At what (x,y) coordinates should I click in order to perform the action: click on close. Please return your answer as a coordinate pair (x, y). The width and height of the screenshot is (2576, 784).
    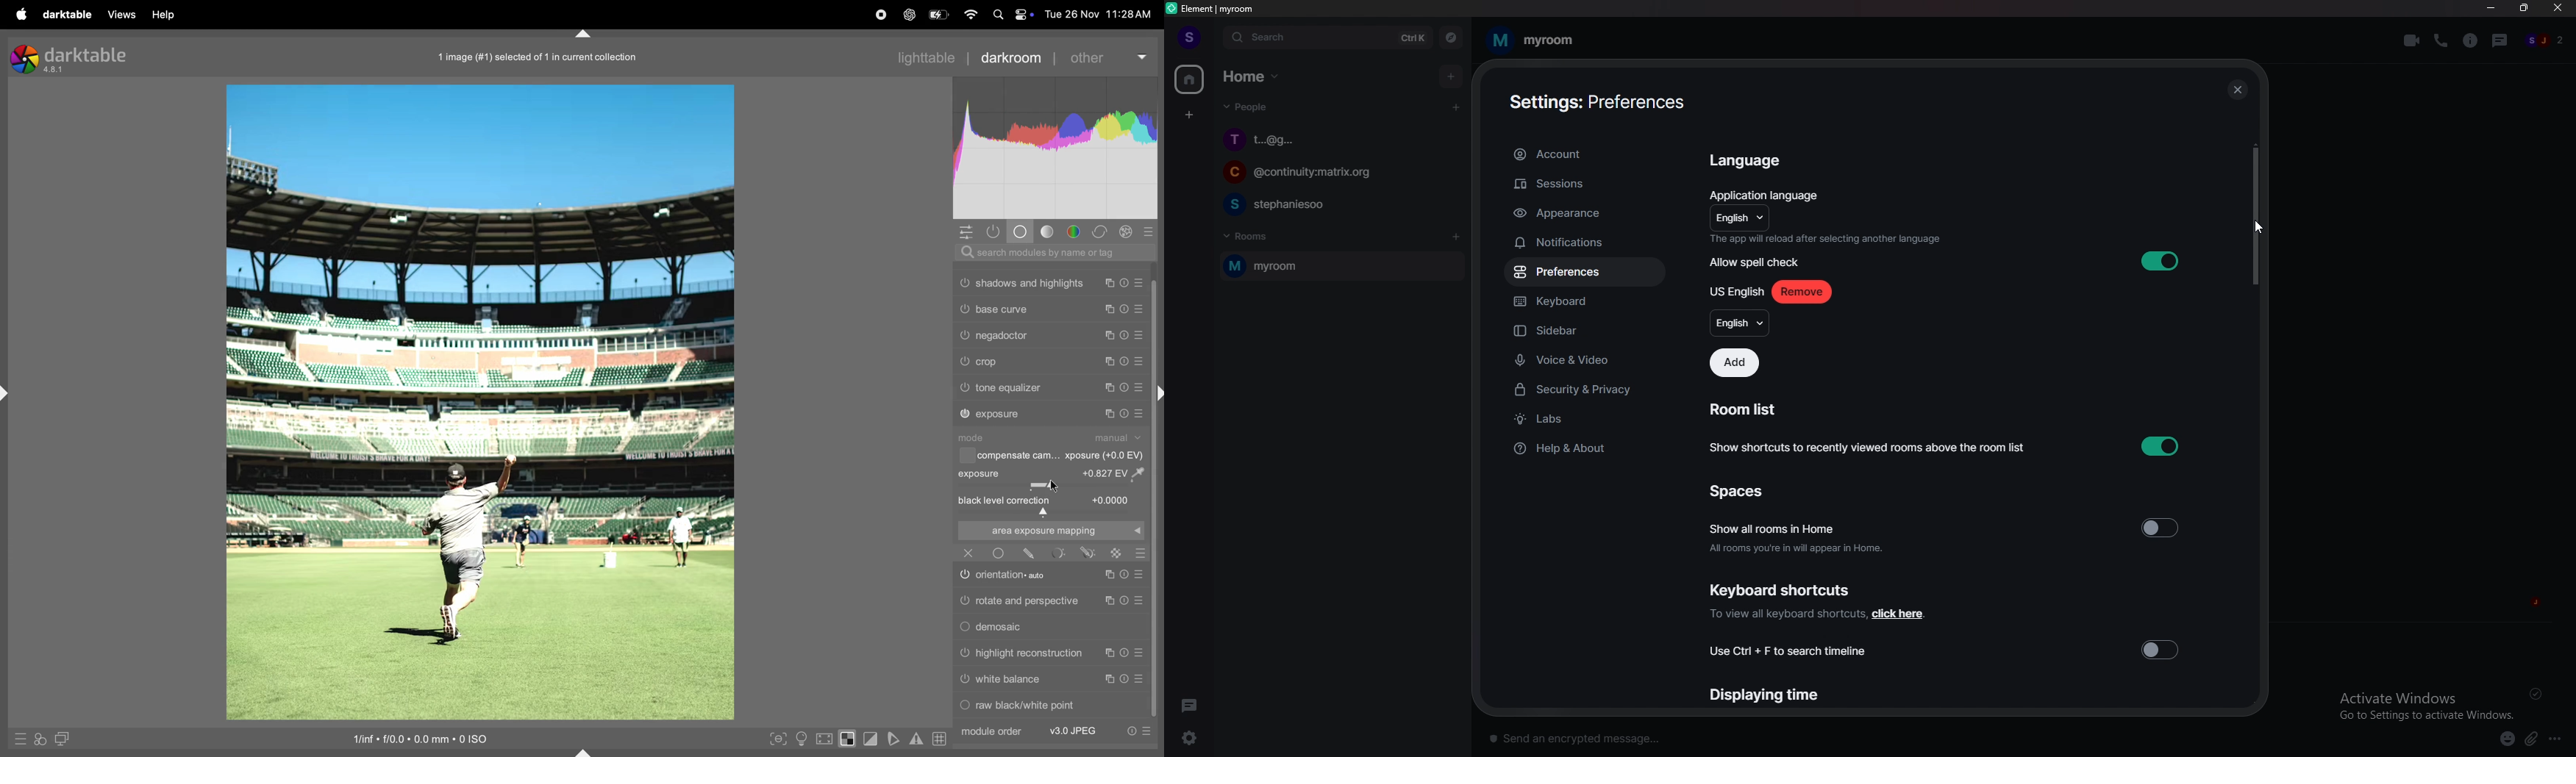
    Looking at the image, I should click on (969, 553).